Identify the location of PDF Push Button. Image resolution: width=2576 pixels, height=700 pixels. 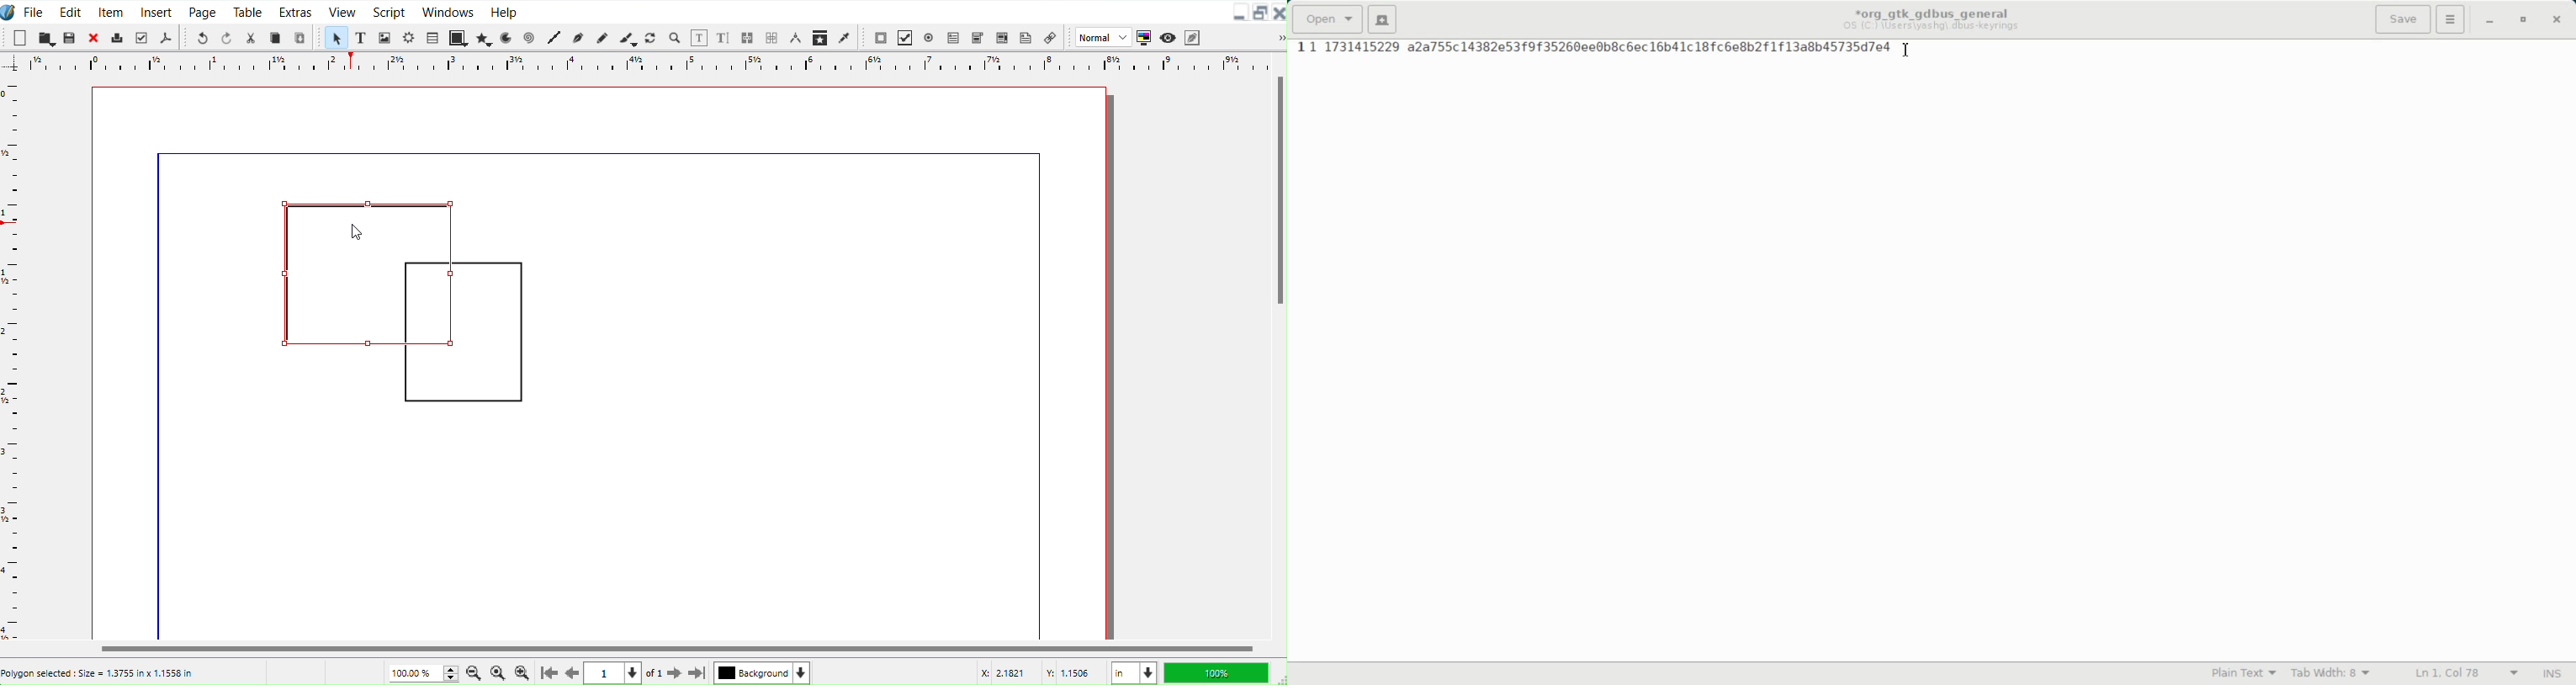
(880, 38).